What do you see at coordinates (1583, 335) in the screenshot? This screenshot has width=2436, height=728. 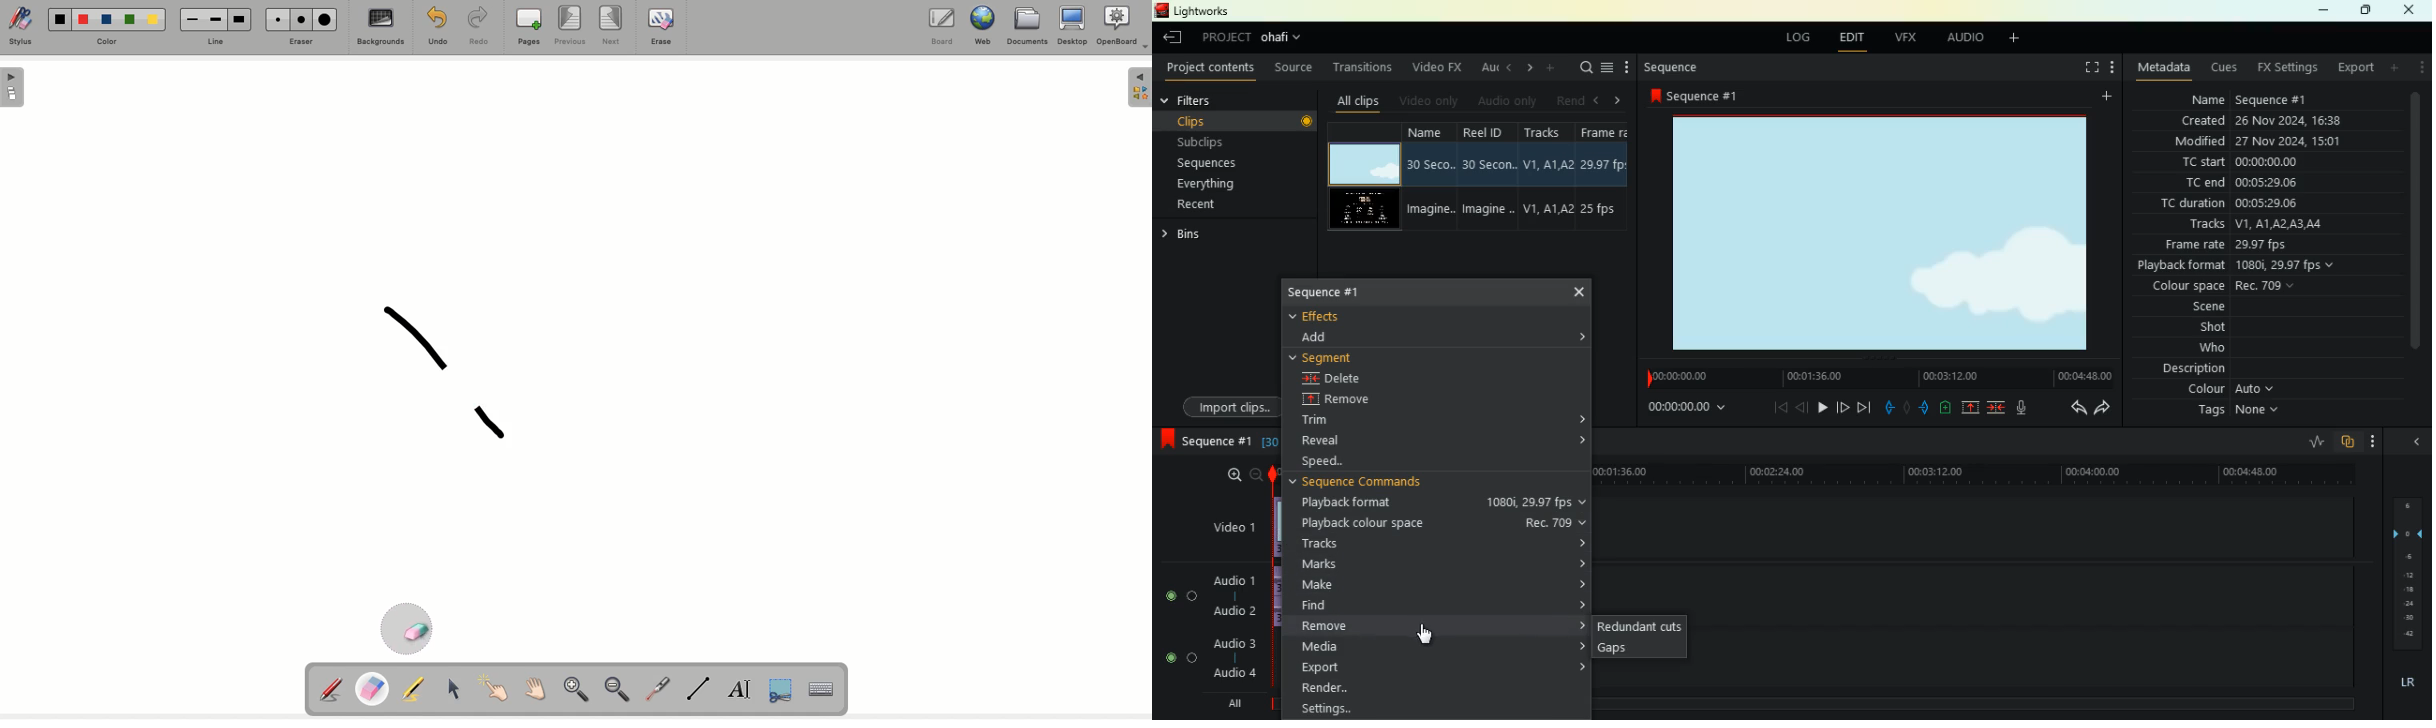 I see `Accordio` at bounding box center [1583, 335].